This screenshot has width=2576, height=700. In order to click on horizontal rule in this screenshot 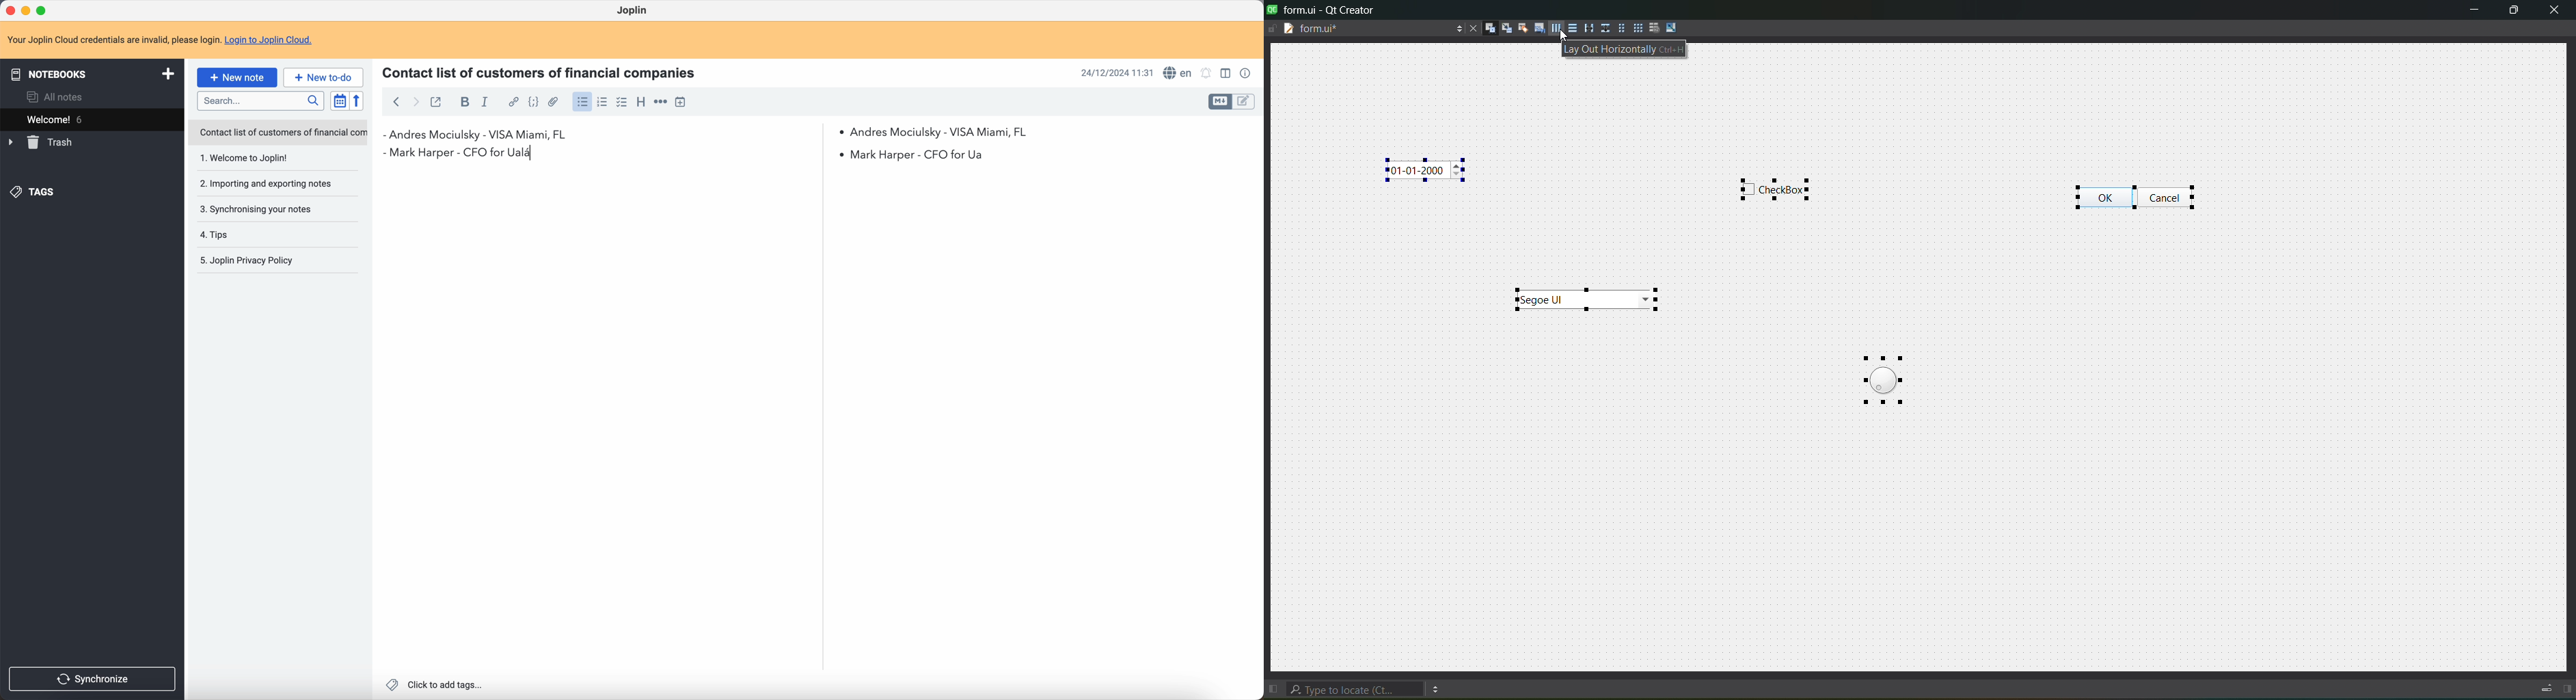, I will do `click(661, 102)`.